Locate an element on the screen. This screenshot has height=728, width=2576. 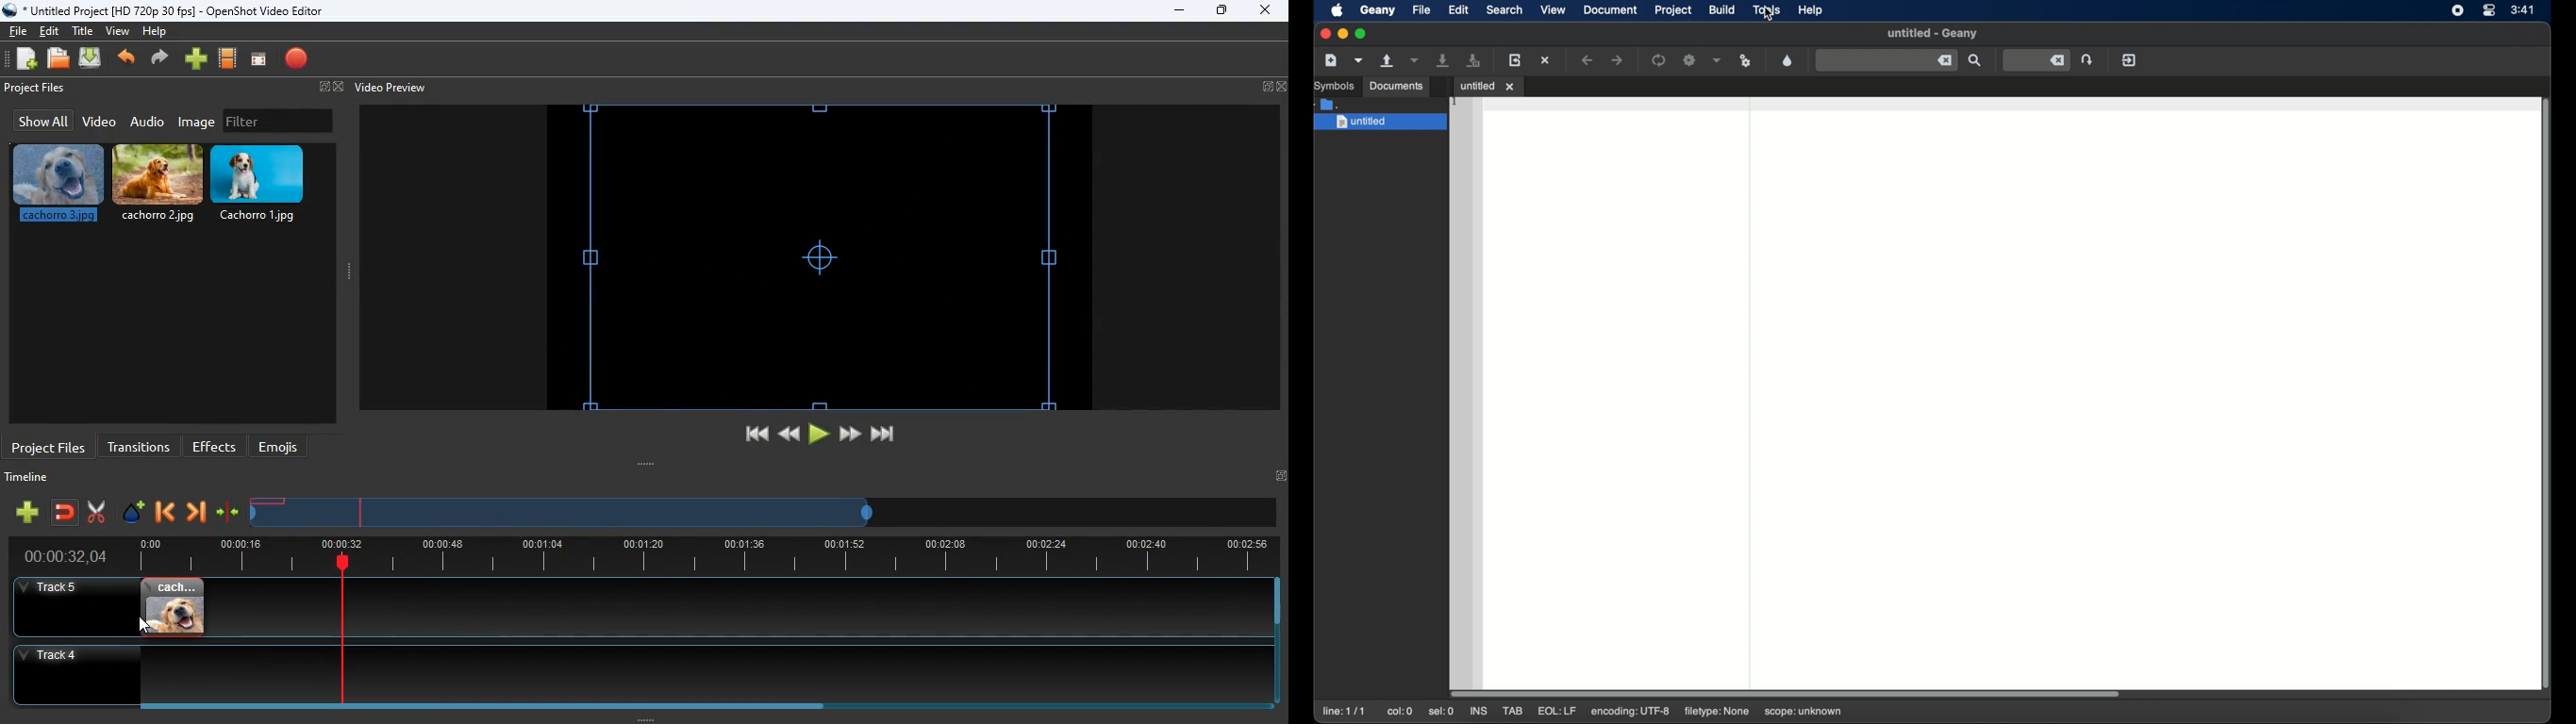
run or view current file is located at coordinates (1746, 61).